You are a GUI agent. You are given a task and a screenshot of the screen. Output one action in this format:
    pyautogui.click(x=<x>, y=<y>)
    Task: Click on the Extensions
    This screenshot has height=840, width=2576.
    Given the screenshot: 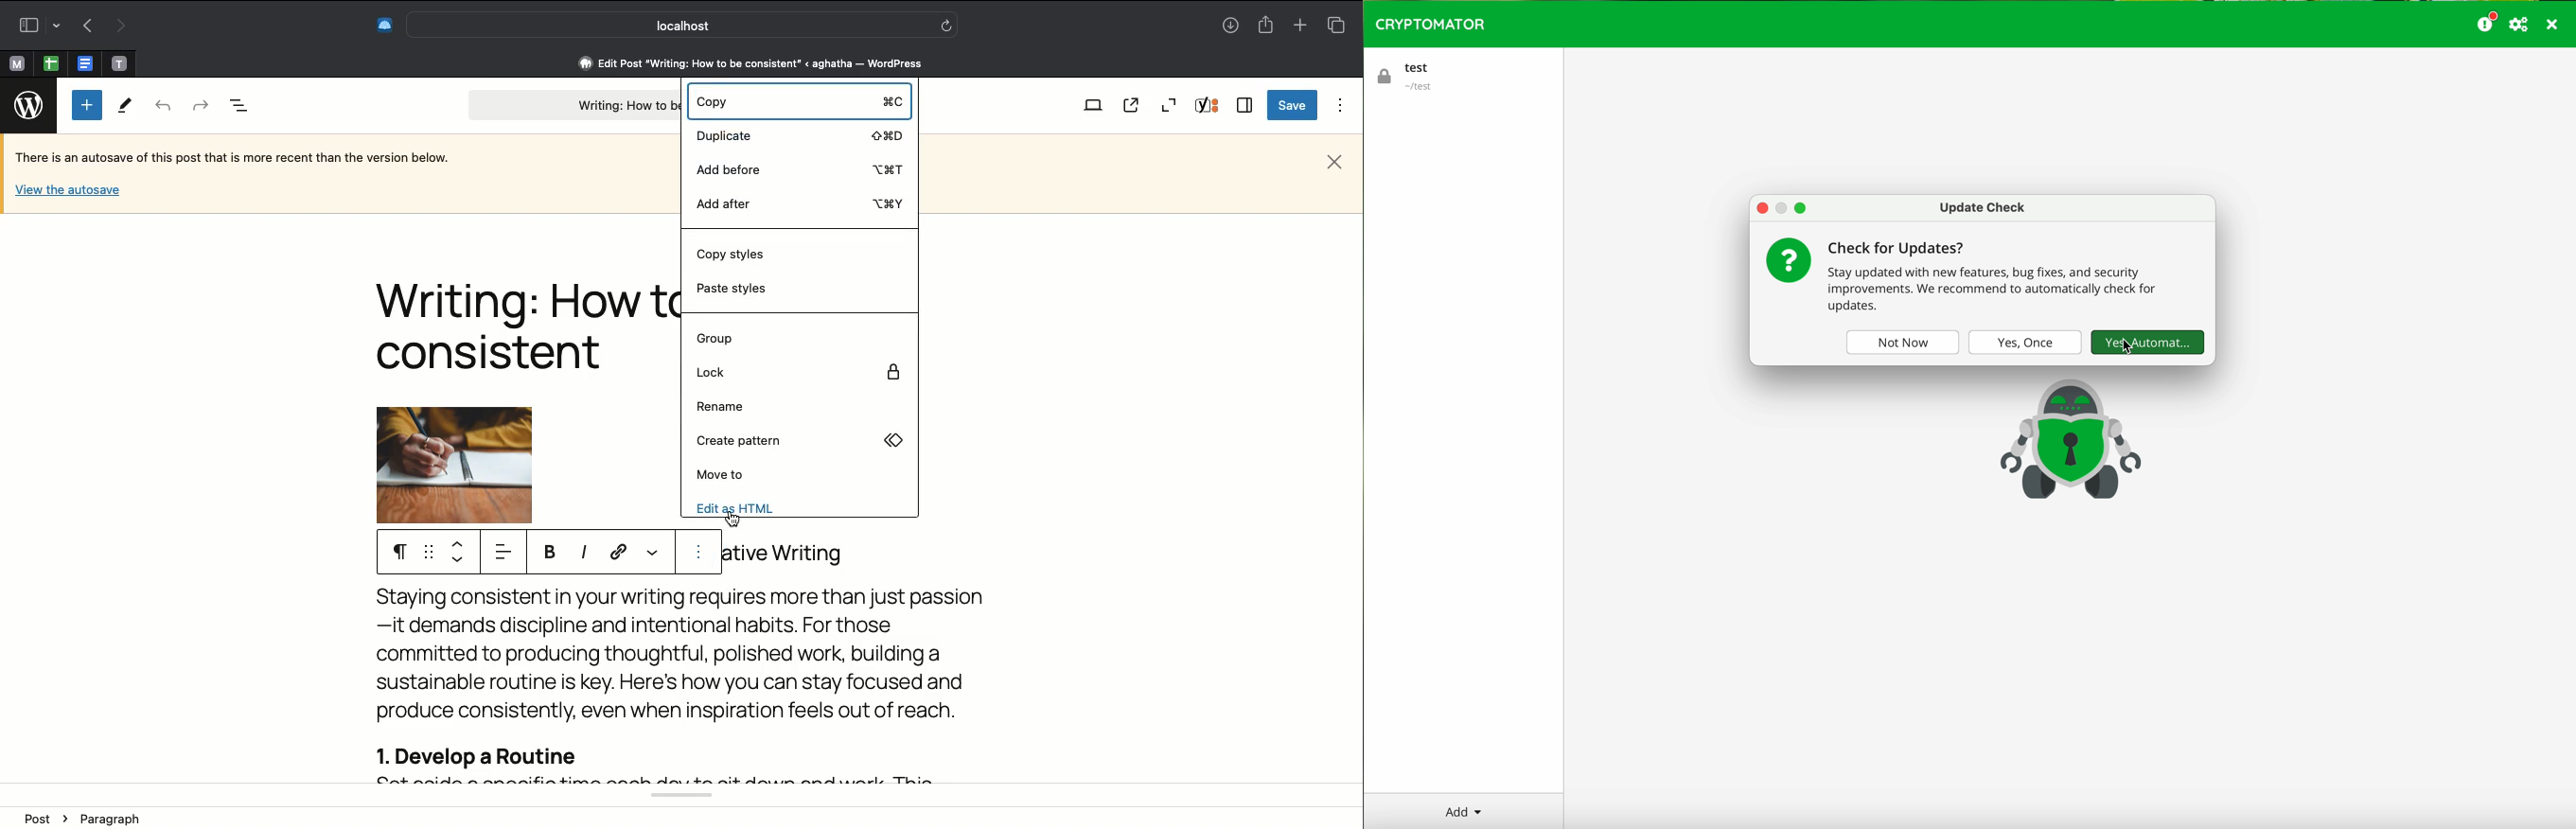 What is the action you would take?
    pyautogui.click(x=383, y=23)
    